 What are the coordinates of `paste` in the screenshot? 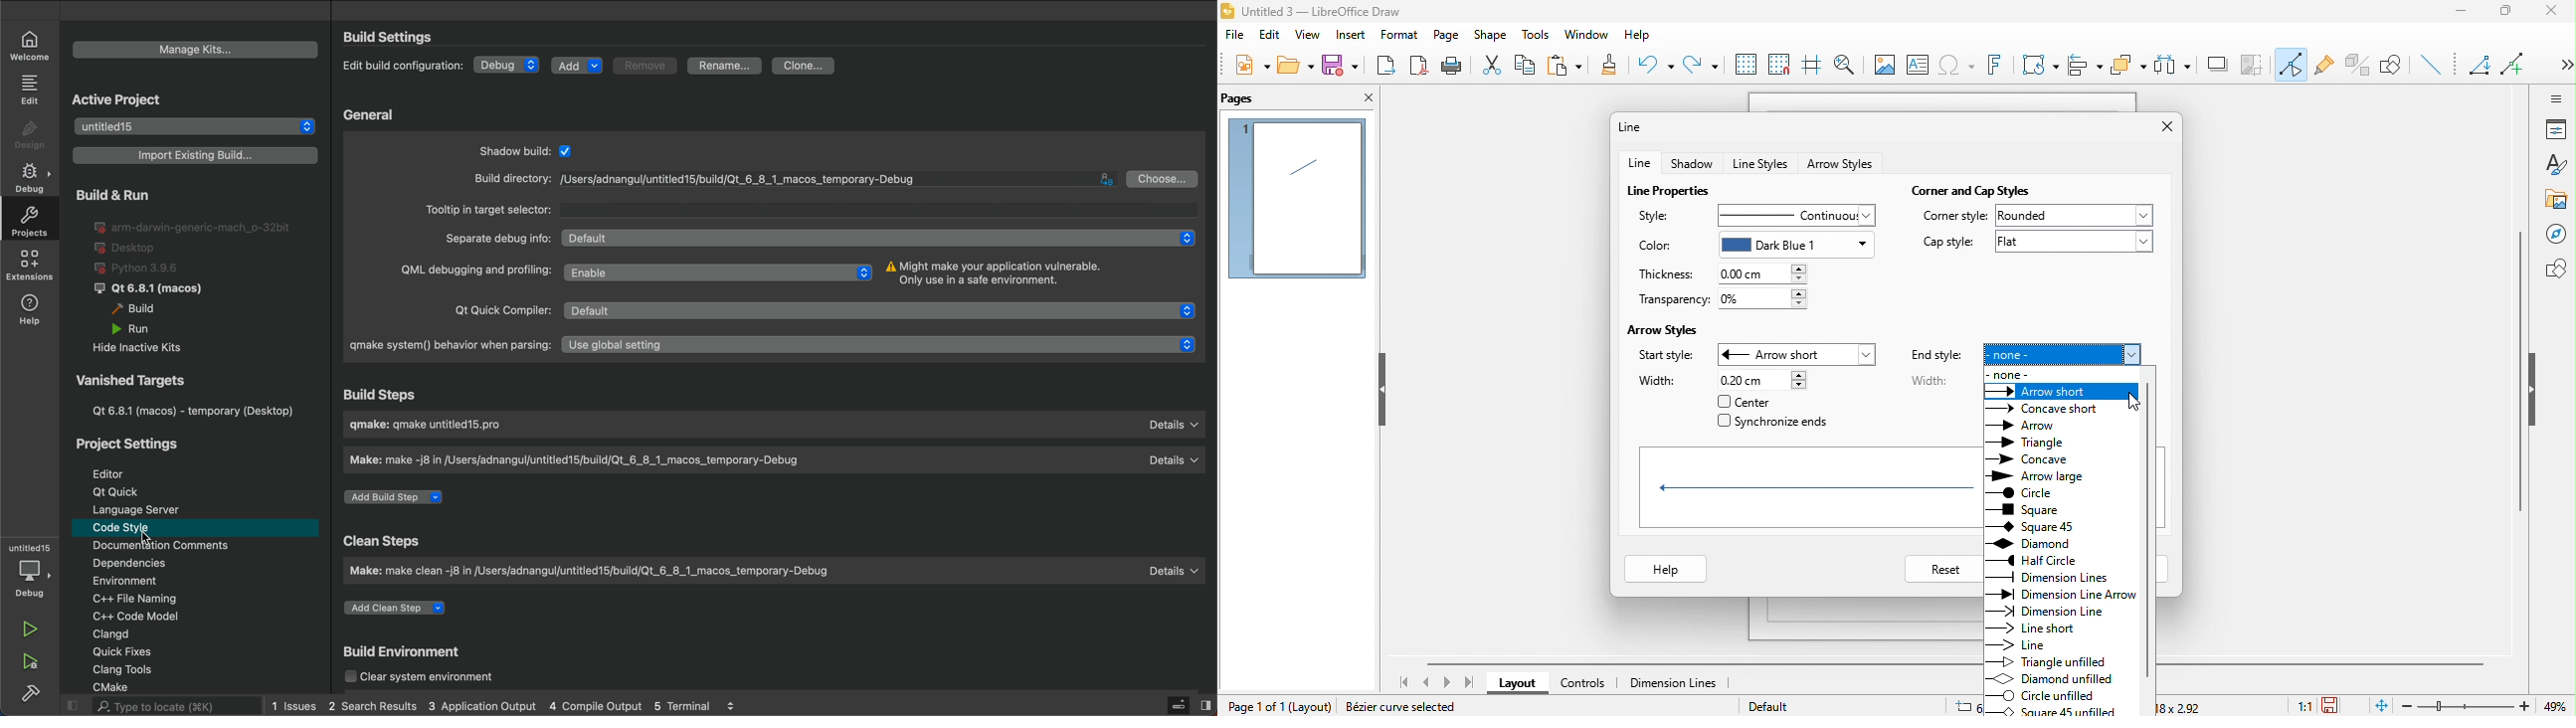 It's located at (1570, 66).